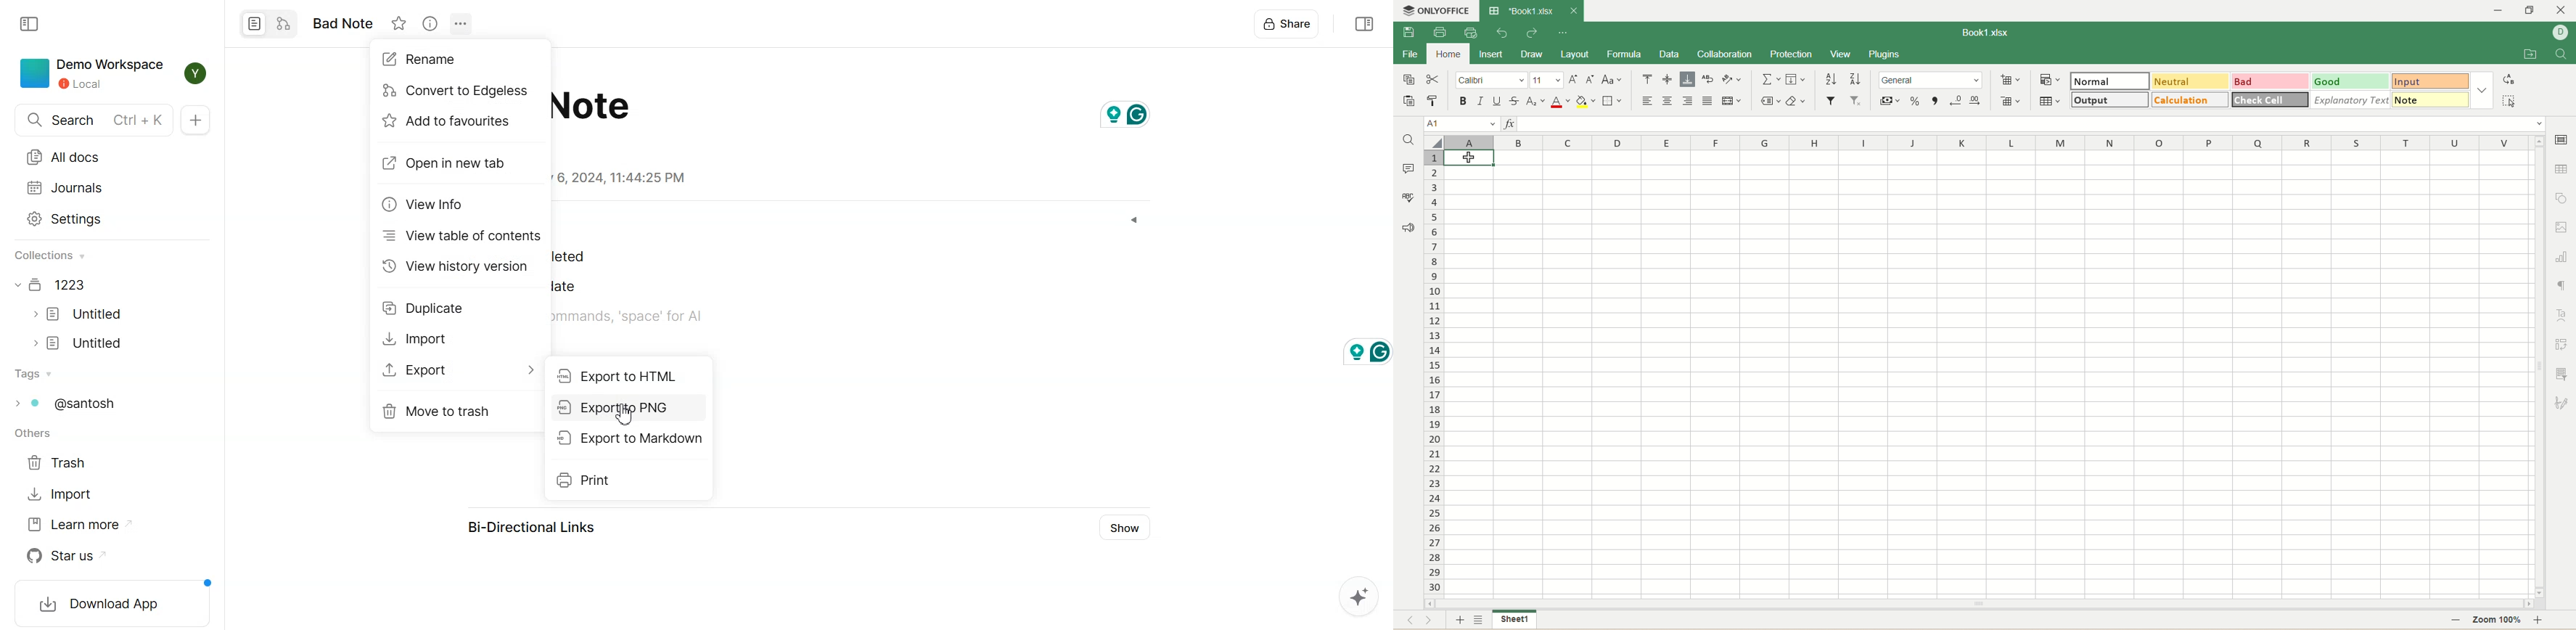 The image size is (2576, 644). Describe the element at coordinates (1831, 79) in the screenshot. I see `sort ascending` at that location.